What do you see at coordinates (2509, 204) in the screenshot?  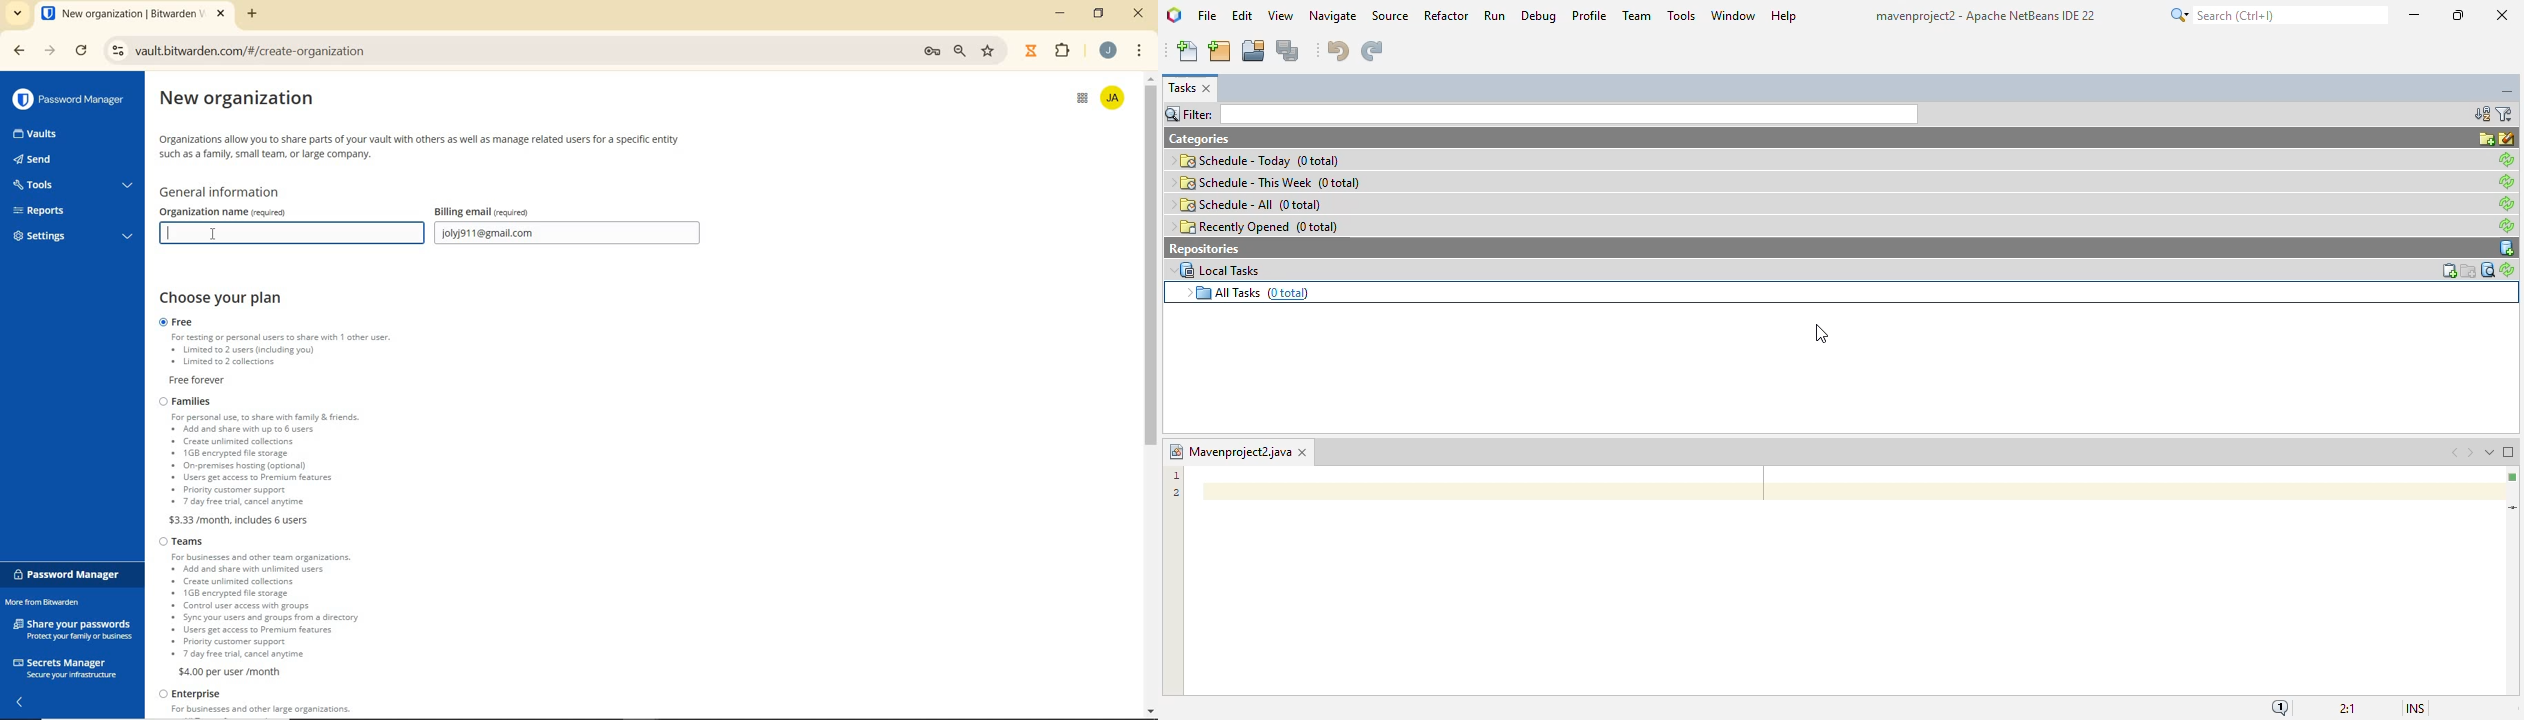 I see `refresh` at bounding box center [2509, 204].